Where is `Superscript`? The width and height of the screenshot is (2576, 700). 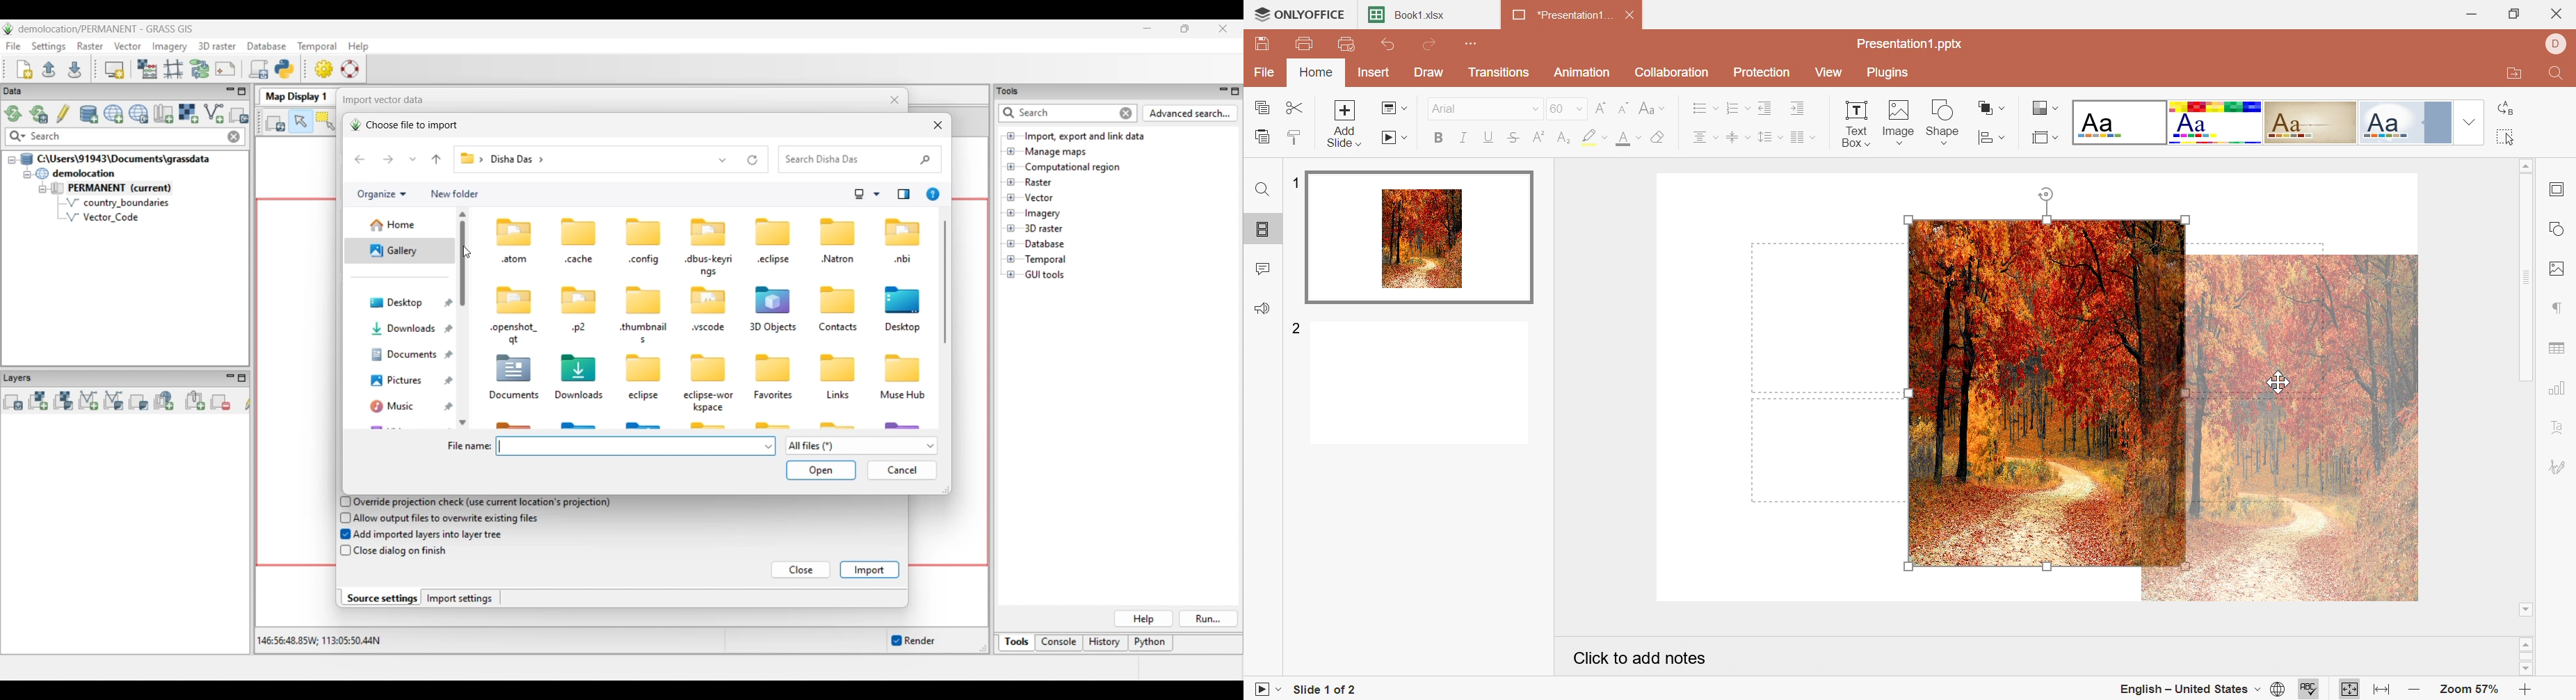 Superscript is located at coordinates (1540, 139).